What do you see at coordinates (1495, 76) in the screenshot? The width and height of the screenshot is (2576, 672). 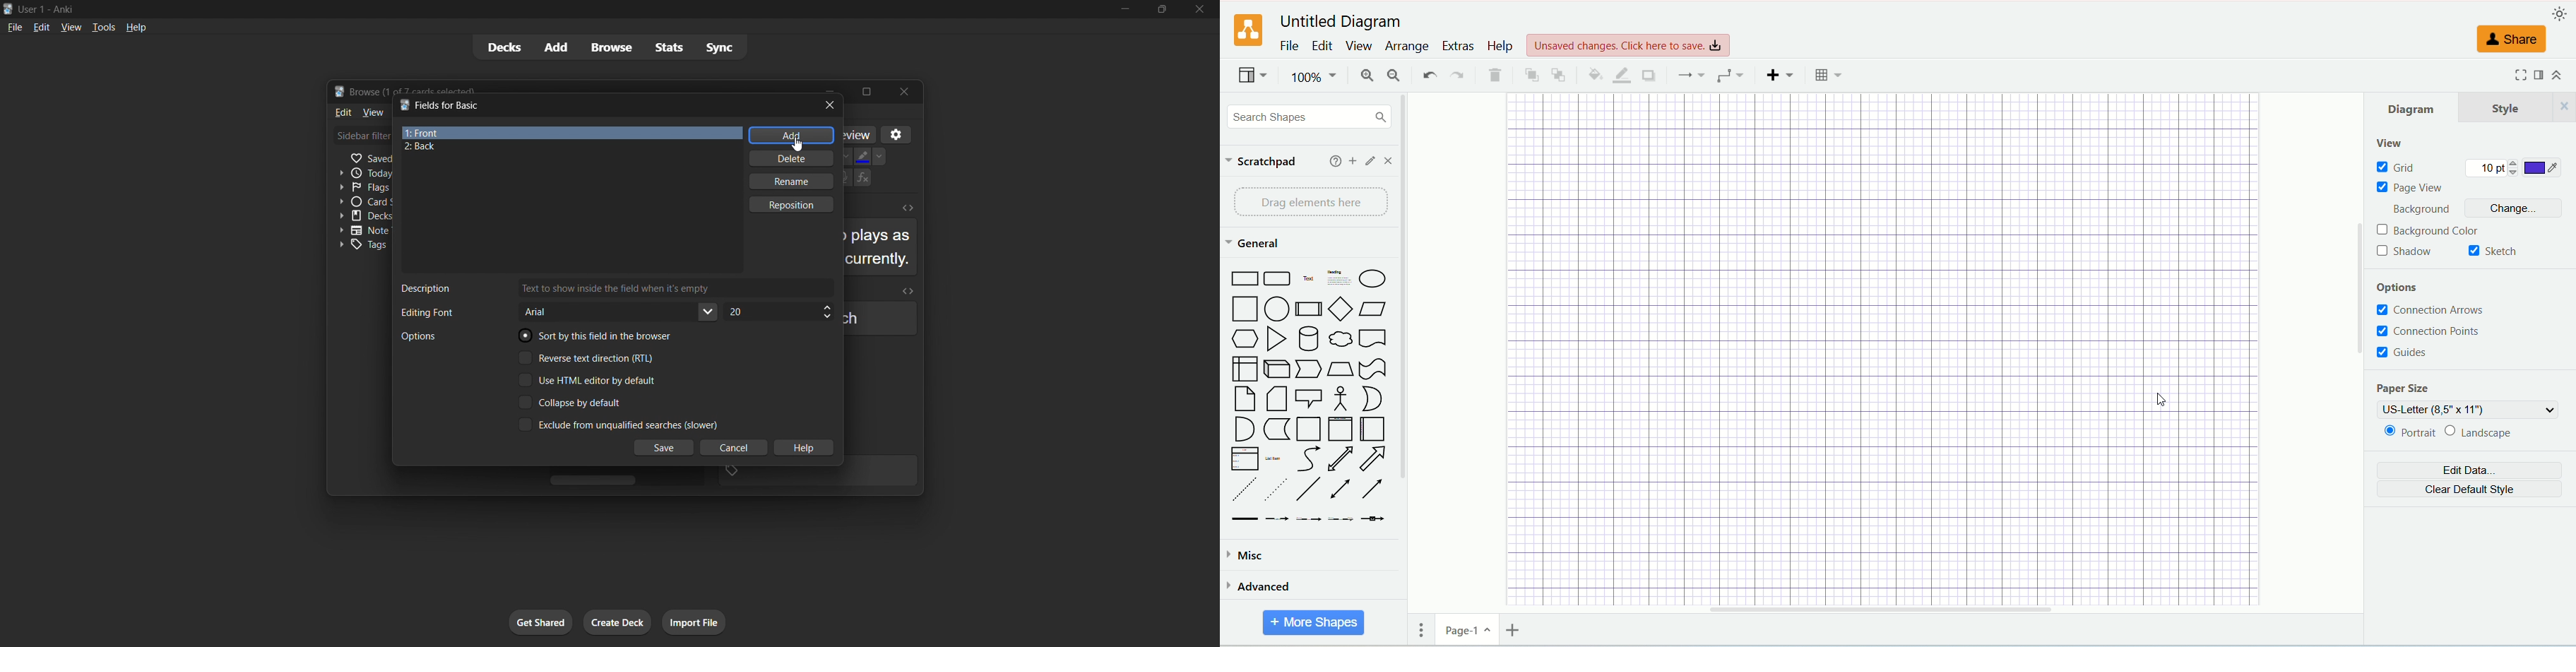 I see `delete` at bounding box center [1495, 76].